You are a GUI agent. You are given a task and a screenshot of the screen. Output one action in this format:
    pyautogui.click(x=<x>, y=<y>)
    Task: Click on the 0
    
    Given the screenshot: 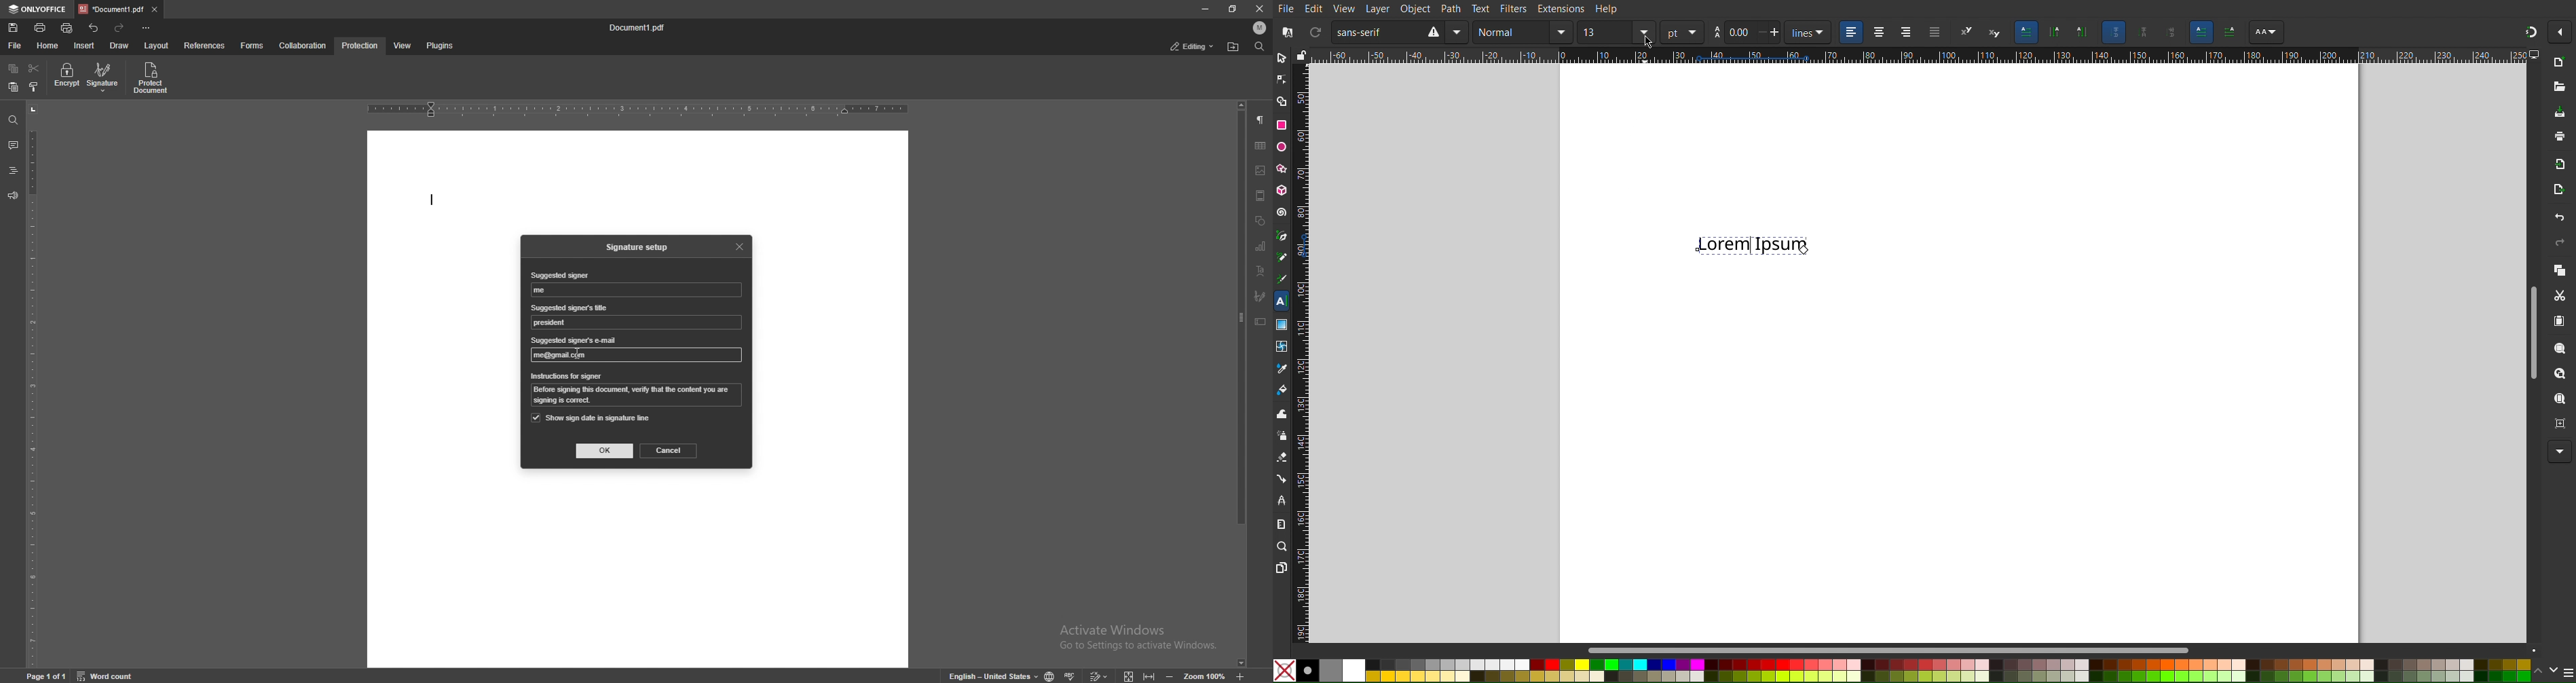 What is the action you would take?
    pyautogui.click(x=1738, y=32)
    